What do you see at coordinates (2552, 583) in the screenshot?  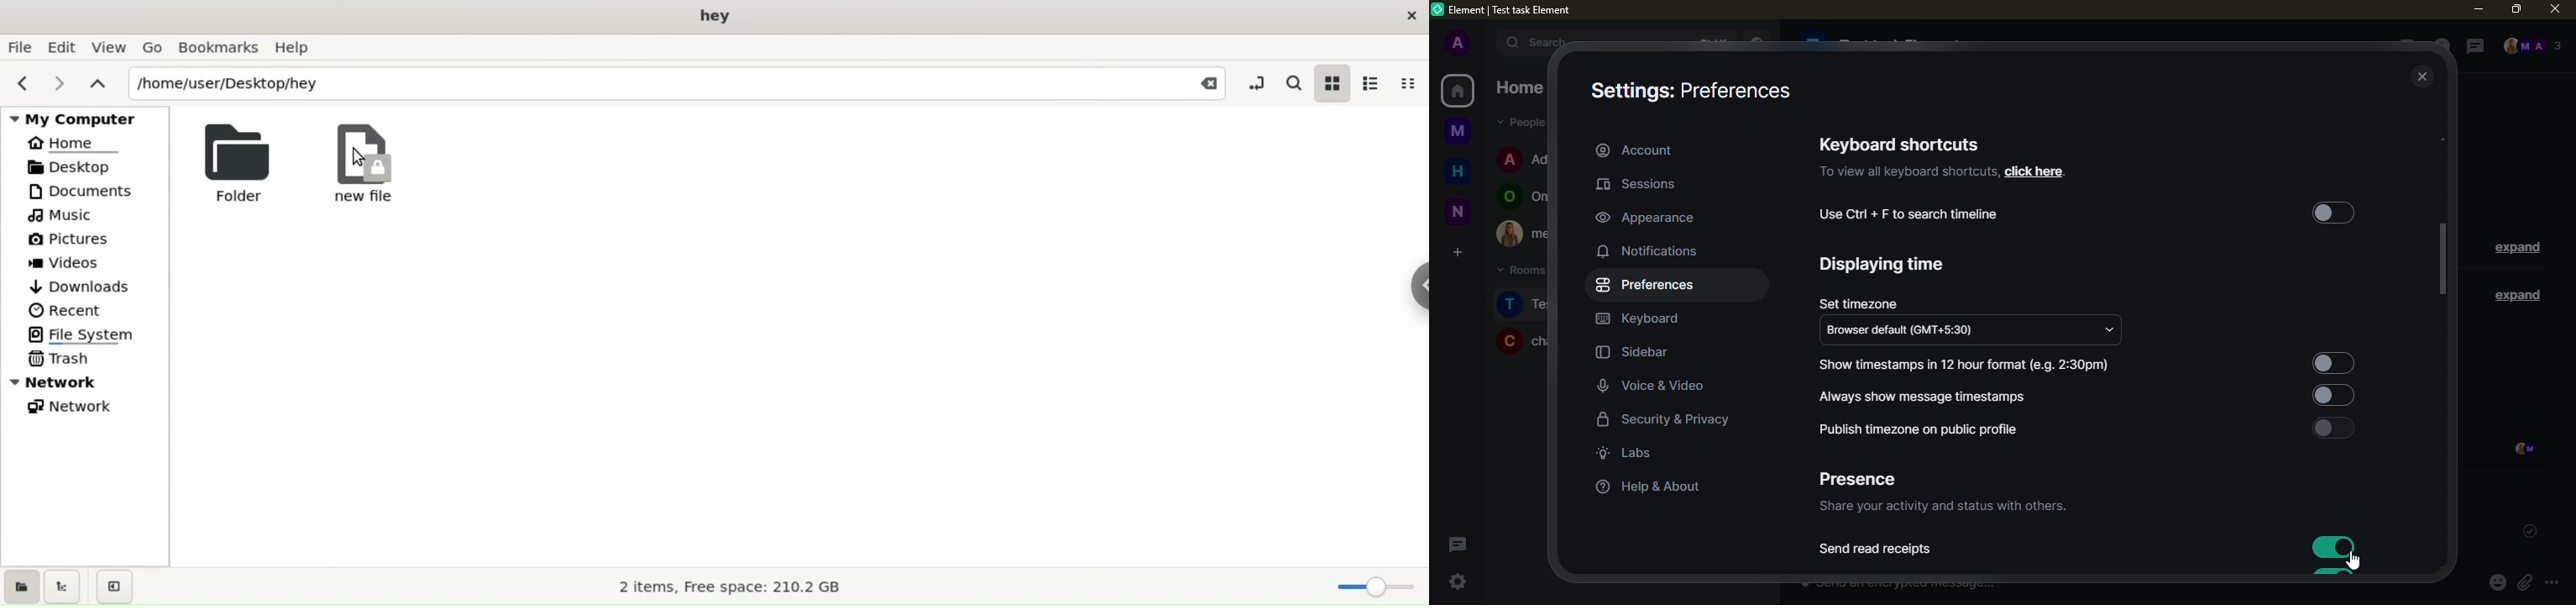 I see `more` at bounding box center [2552, 583].